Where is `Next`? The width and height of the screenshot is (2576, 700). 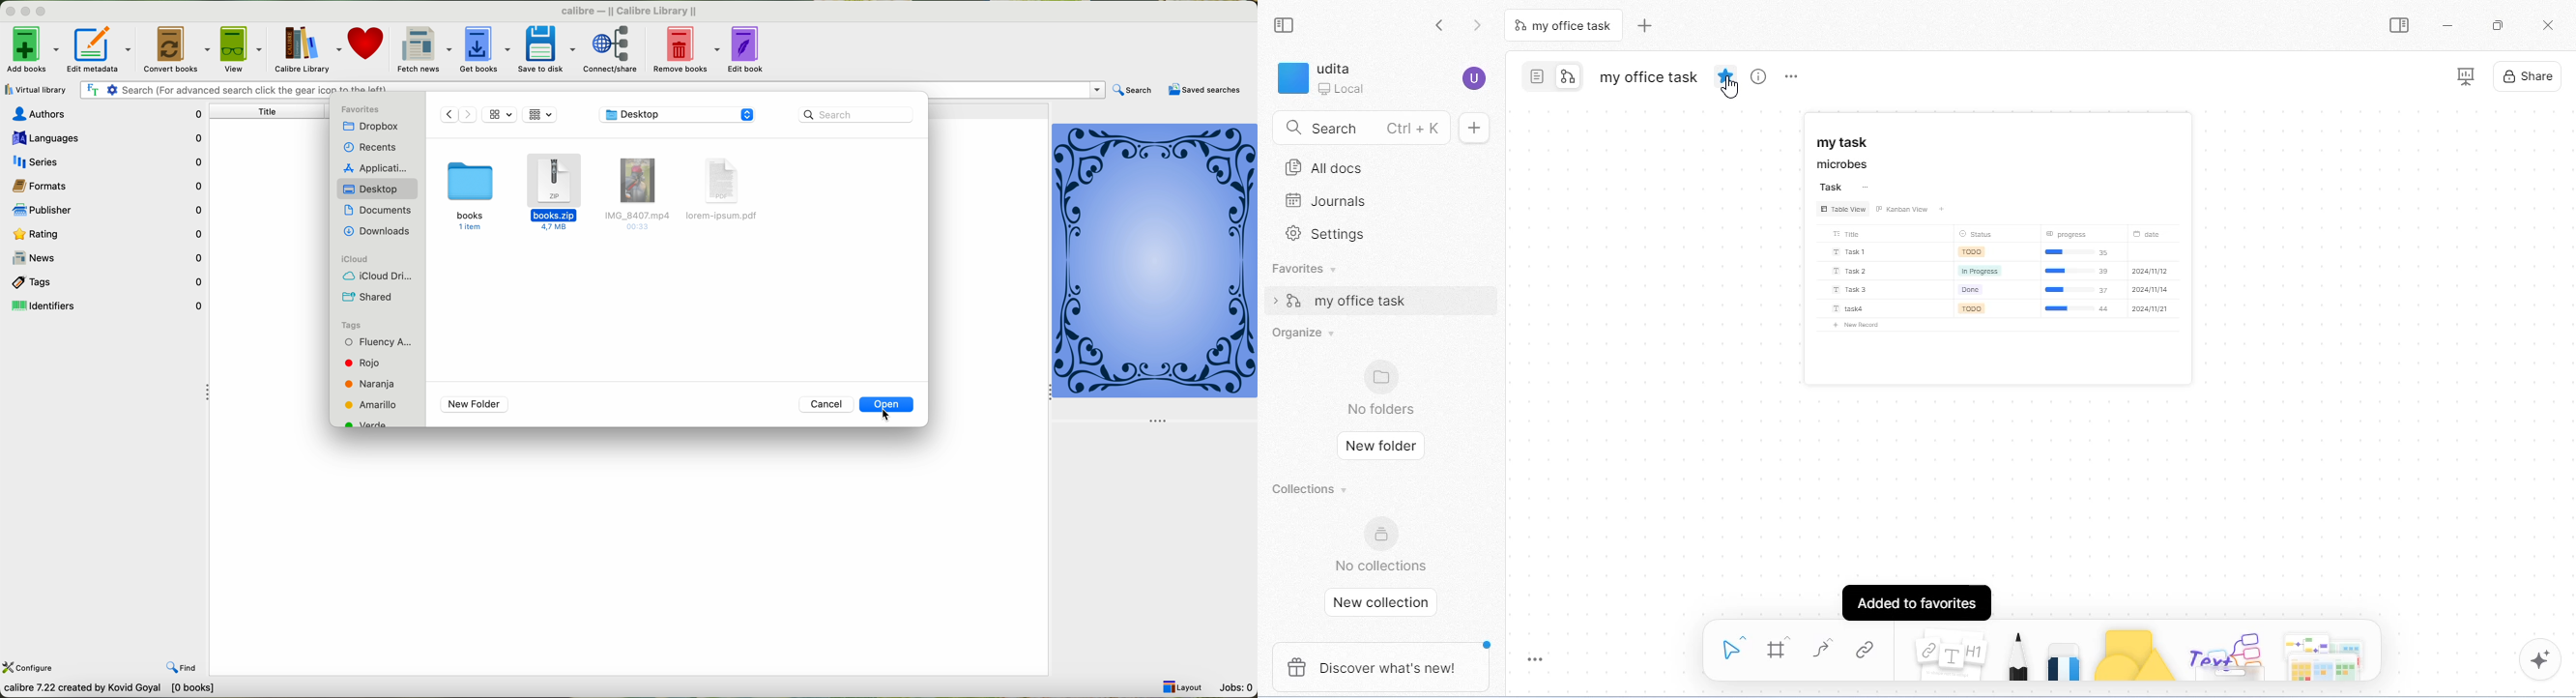
Next is located at coordinates (468, 115).